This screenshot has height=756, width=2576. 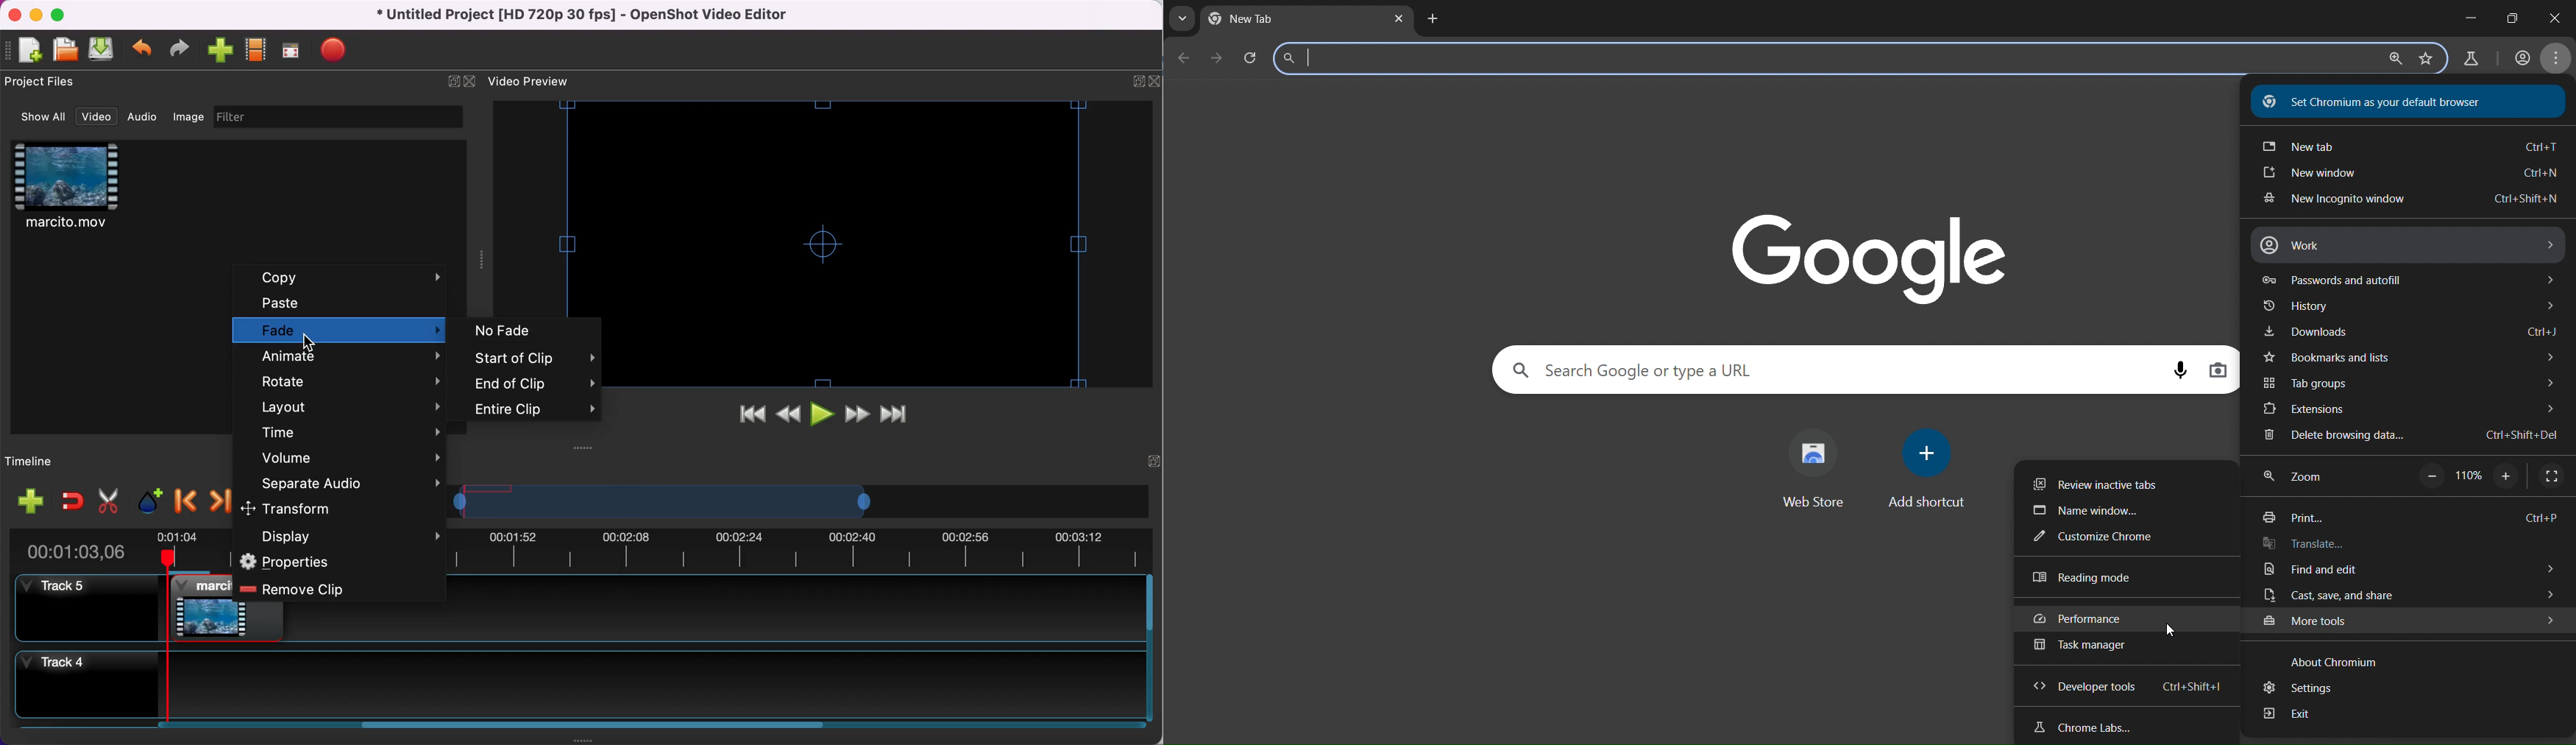 I want to click on new incognirto window Ctrl+Shift+N, so click(x=2407, y=201).